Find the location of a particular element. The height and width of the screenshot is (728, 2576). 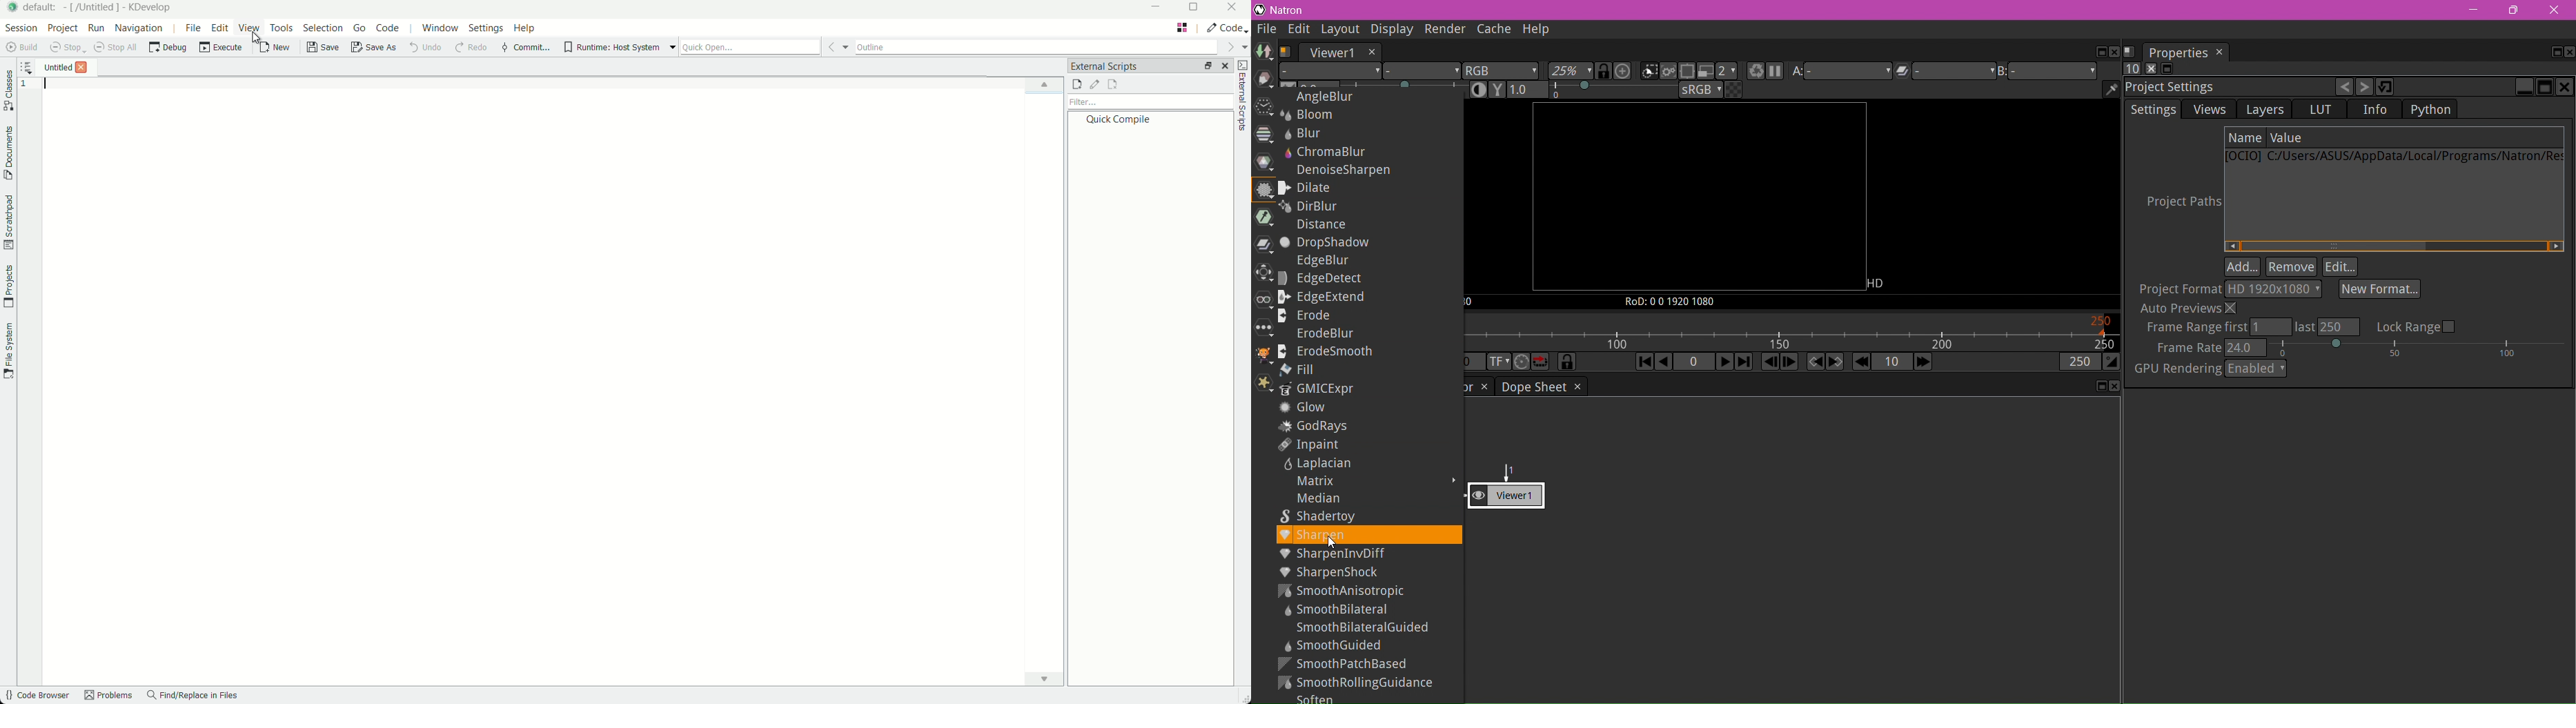

Next frame is located at coordinates (1789, 362).